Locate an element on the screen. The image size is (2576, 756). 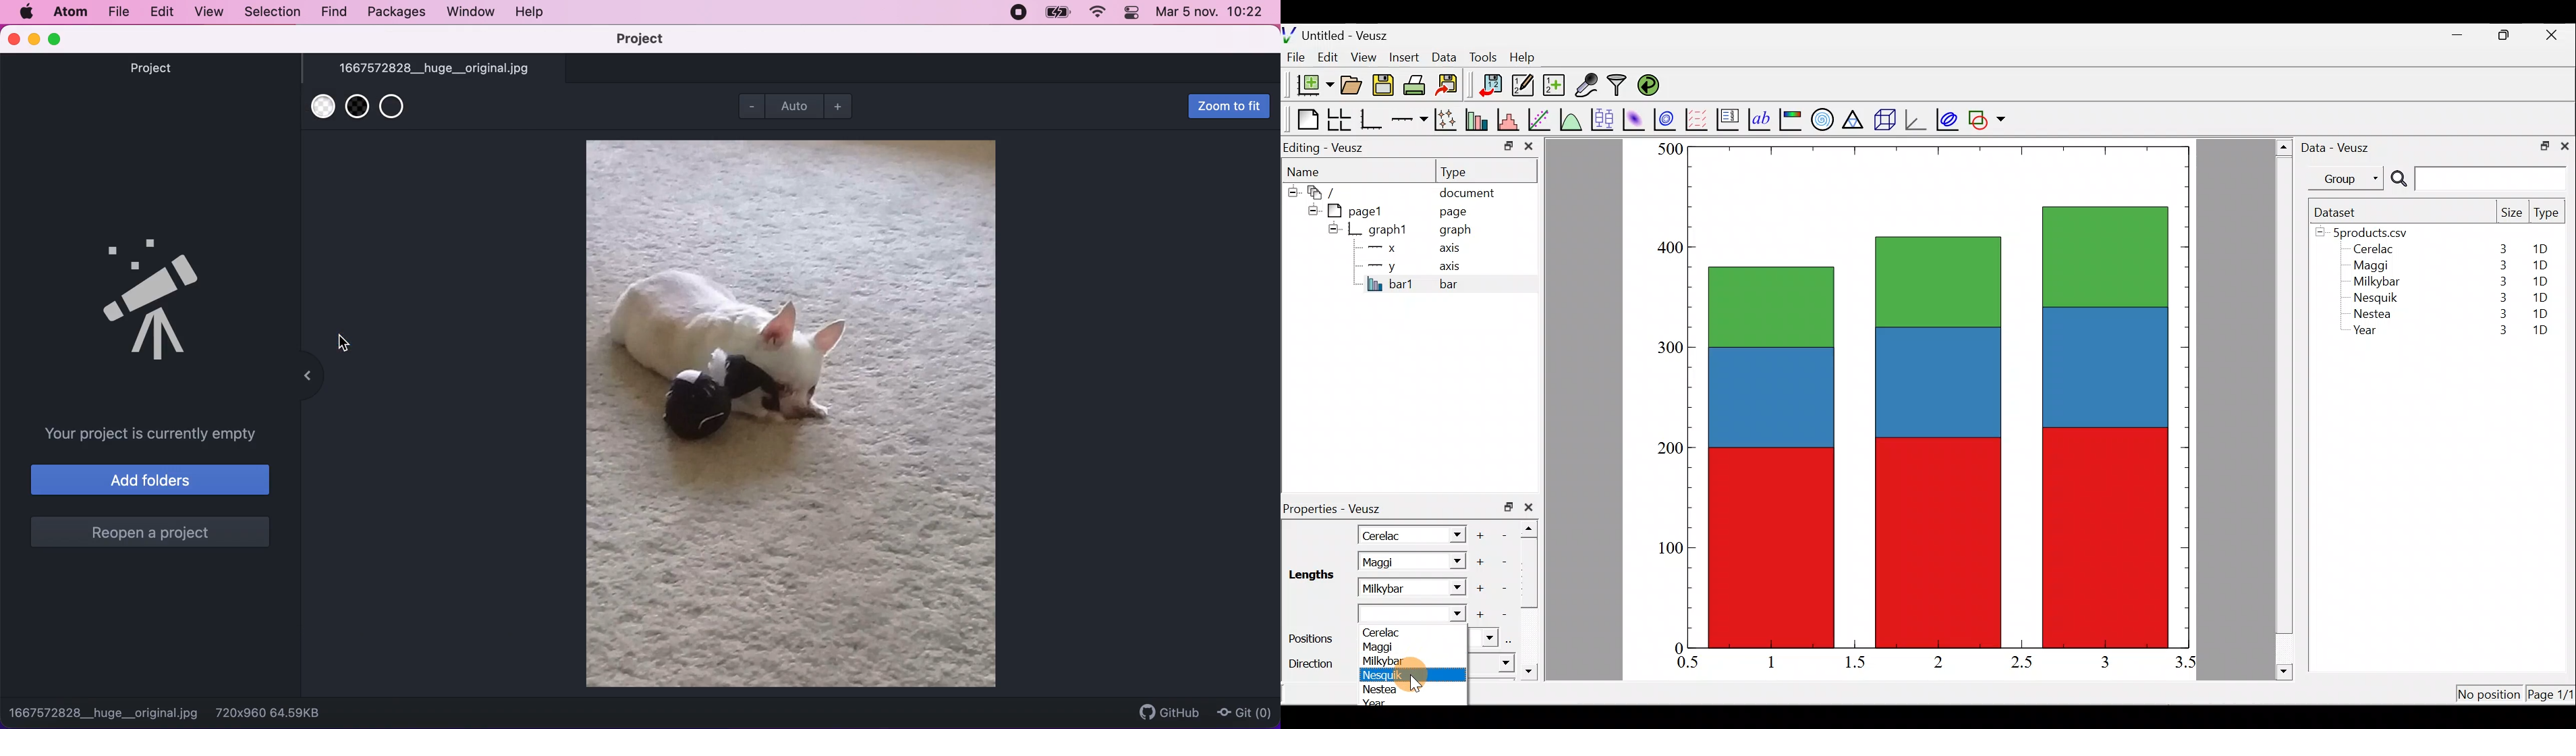
Add another item is located at coordinates (1482, 589).